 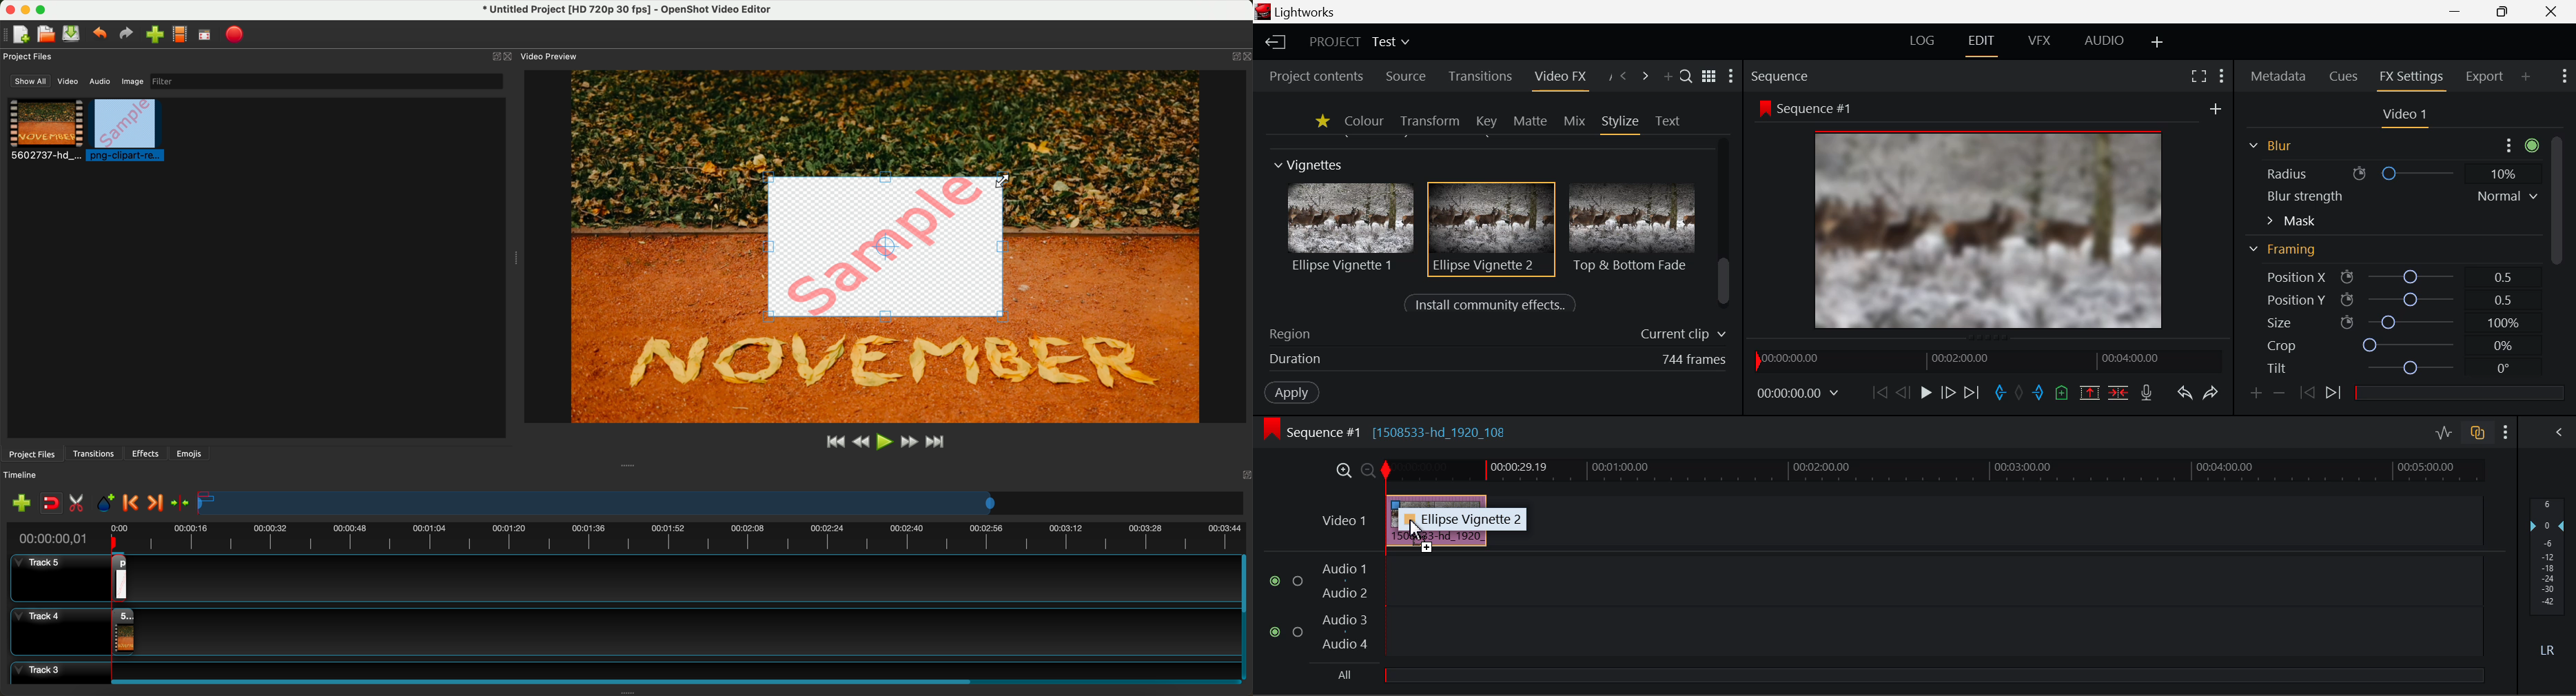 I want to click on Remove keyframe, so click(x=2279, y=392).